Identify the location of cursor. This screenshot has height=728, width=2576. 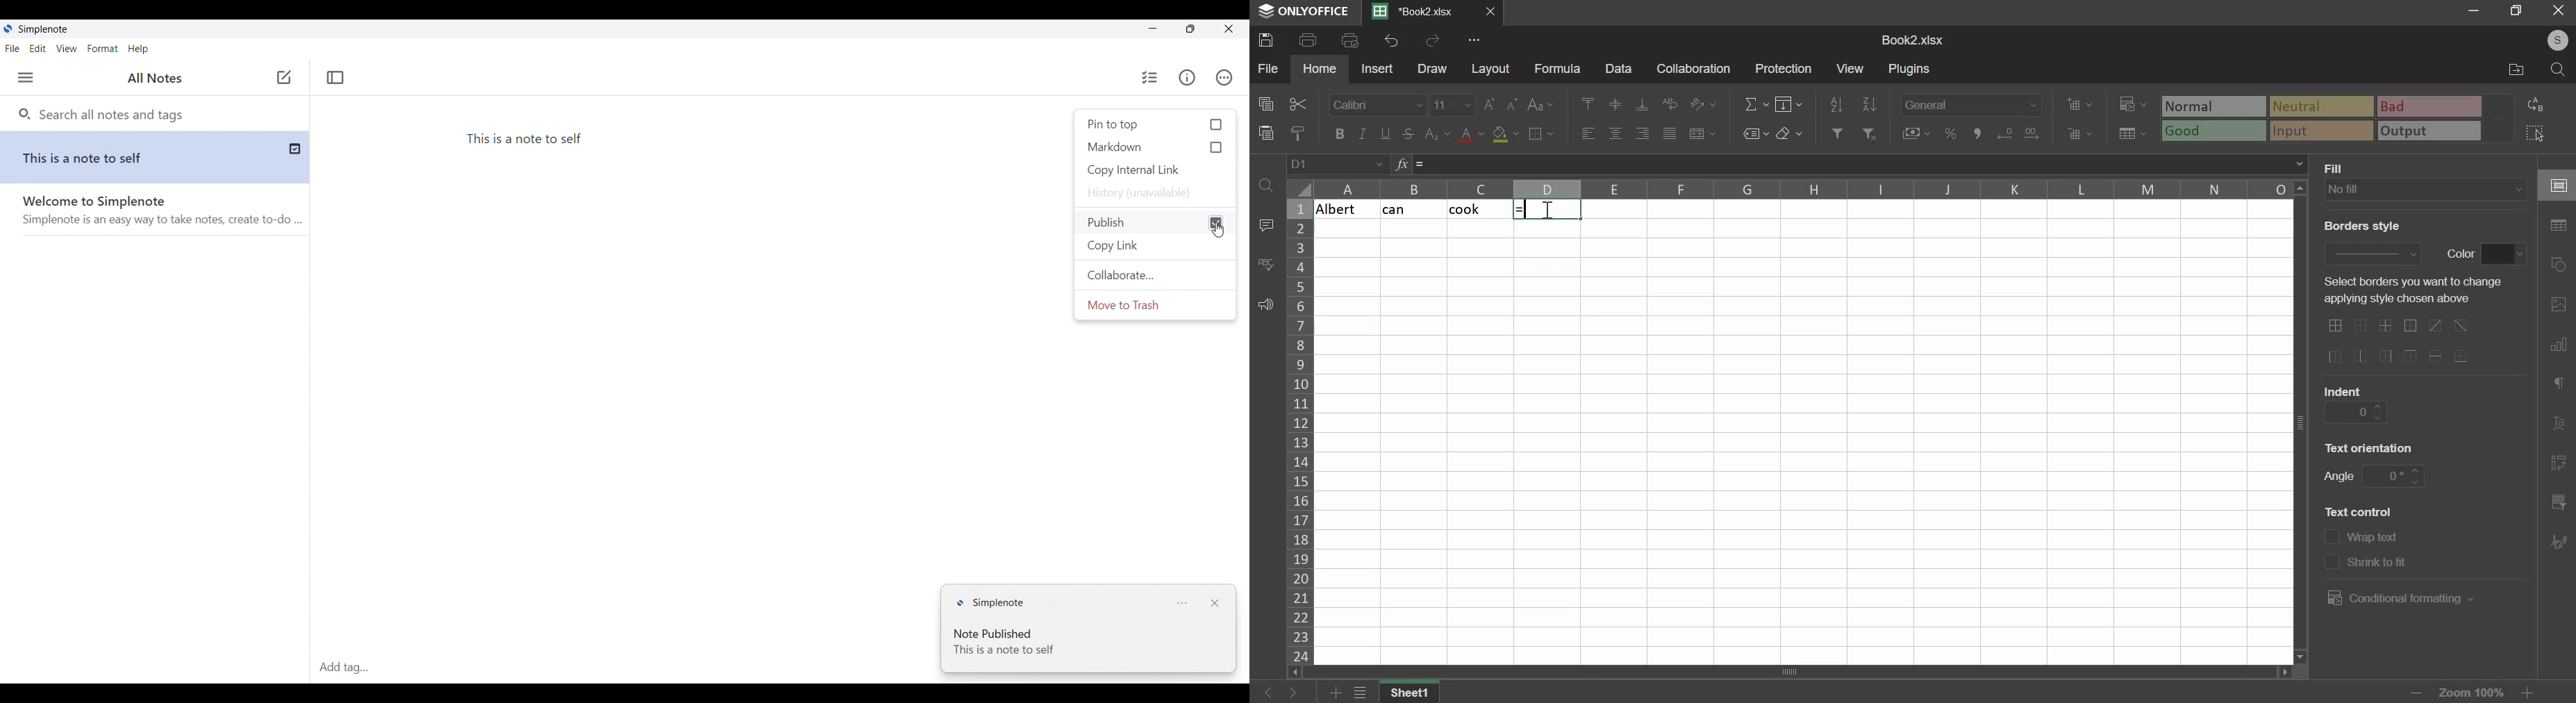
(1543, 212).